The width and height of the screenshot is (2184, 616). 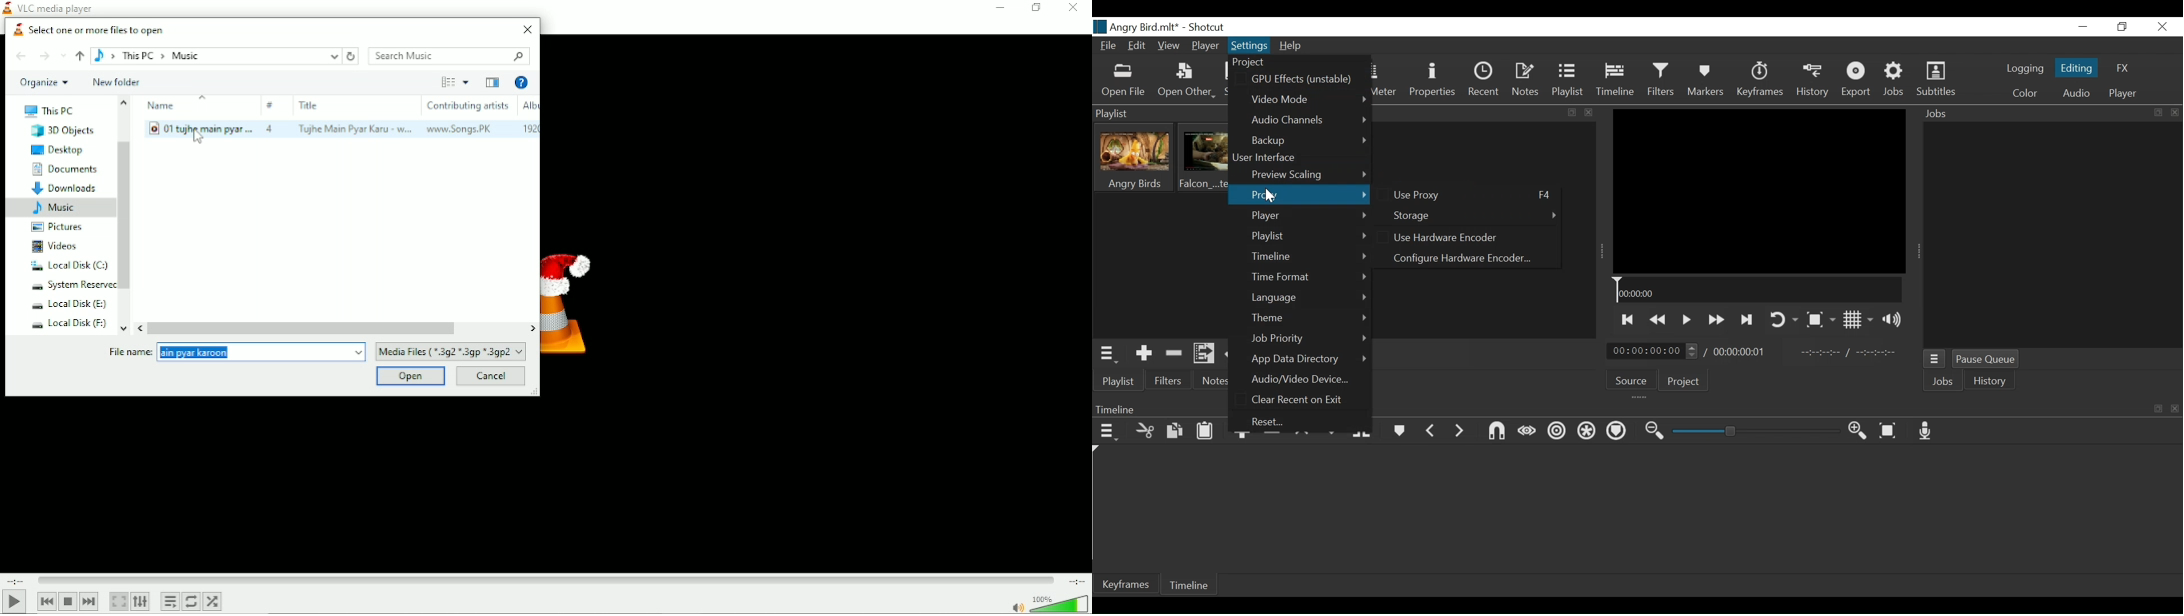 What do you see at coordinates (66, 305) in the screenshot?
I see `Local Disk (E:)` at bounding box center [66, 305].